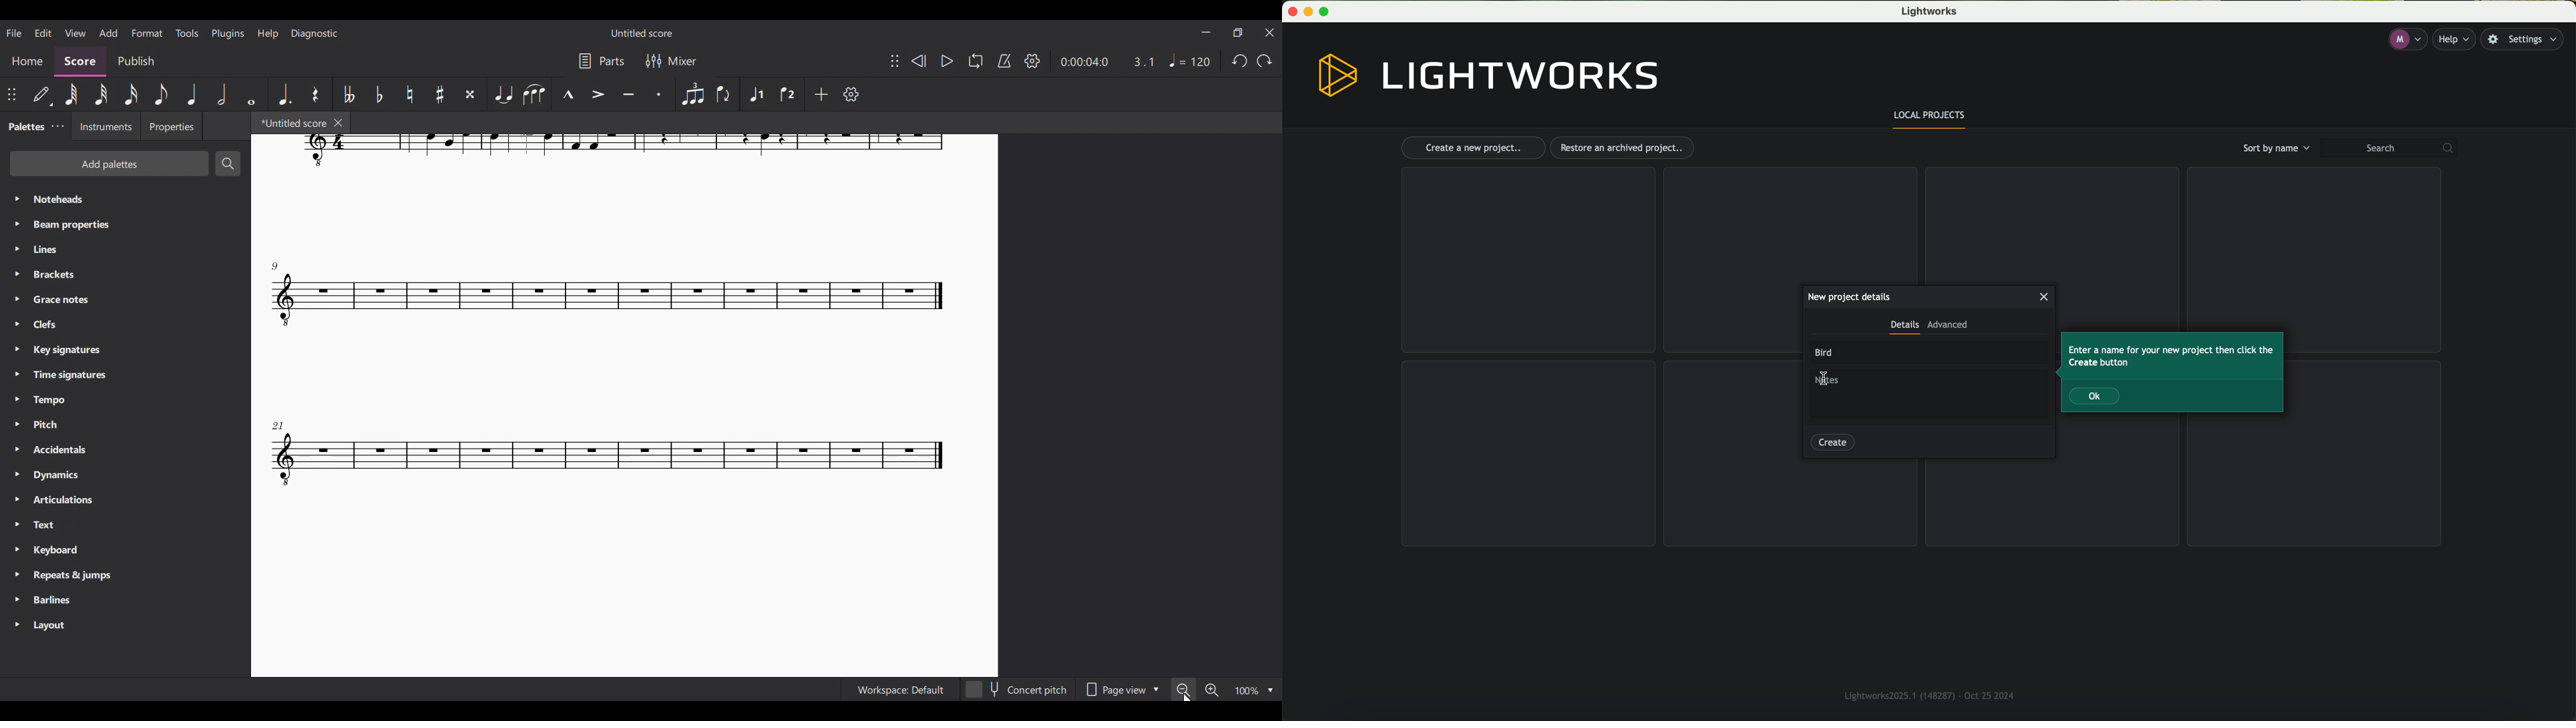 This screenshot has height=728, width=2576. I want to click on Bird, so click(1826, 353).